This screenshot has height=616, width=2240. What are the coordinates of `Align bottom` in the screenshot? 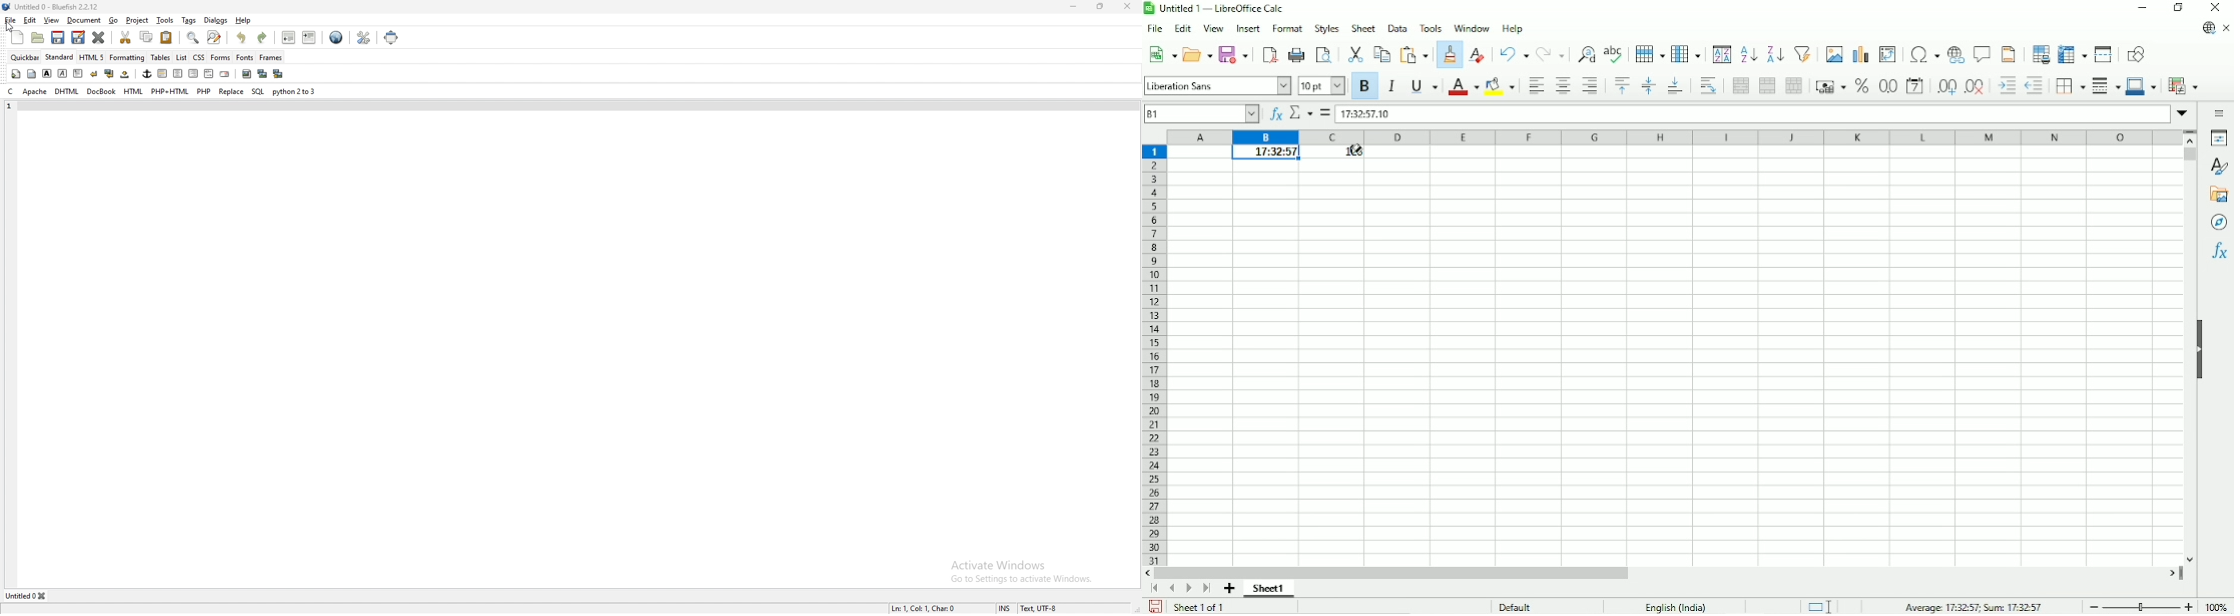 It's located at (1673, 87).